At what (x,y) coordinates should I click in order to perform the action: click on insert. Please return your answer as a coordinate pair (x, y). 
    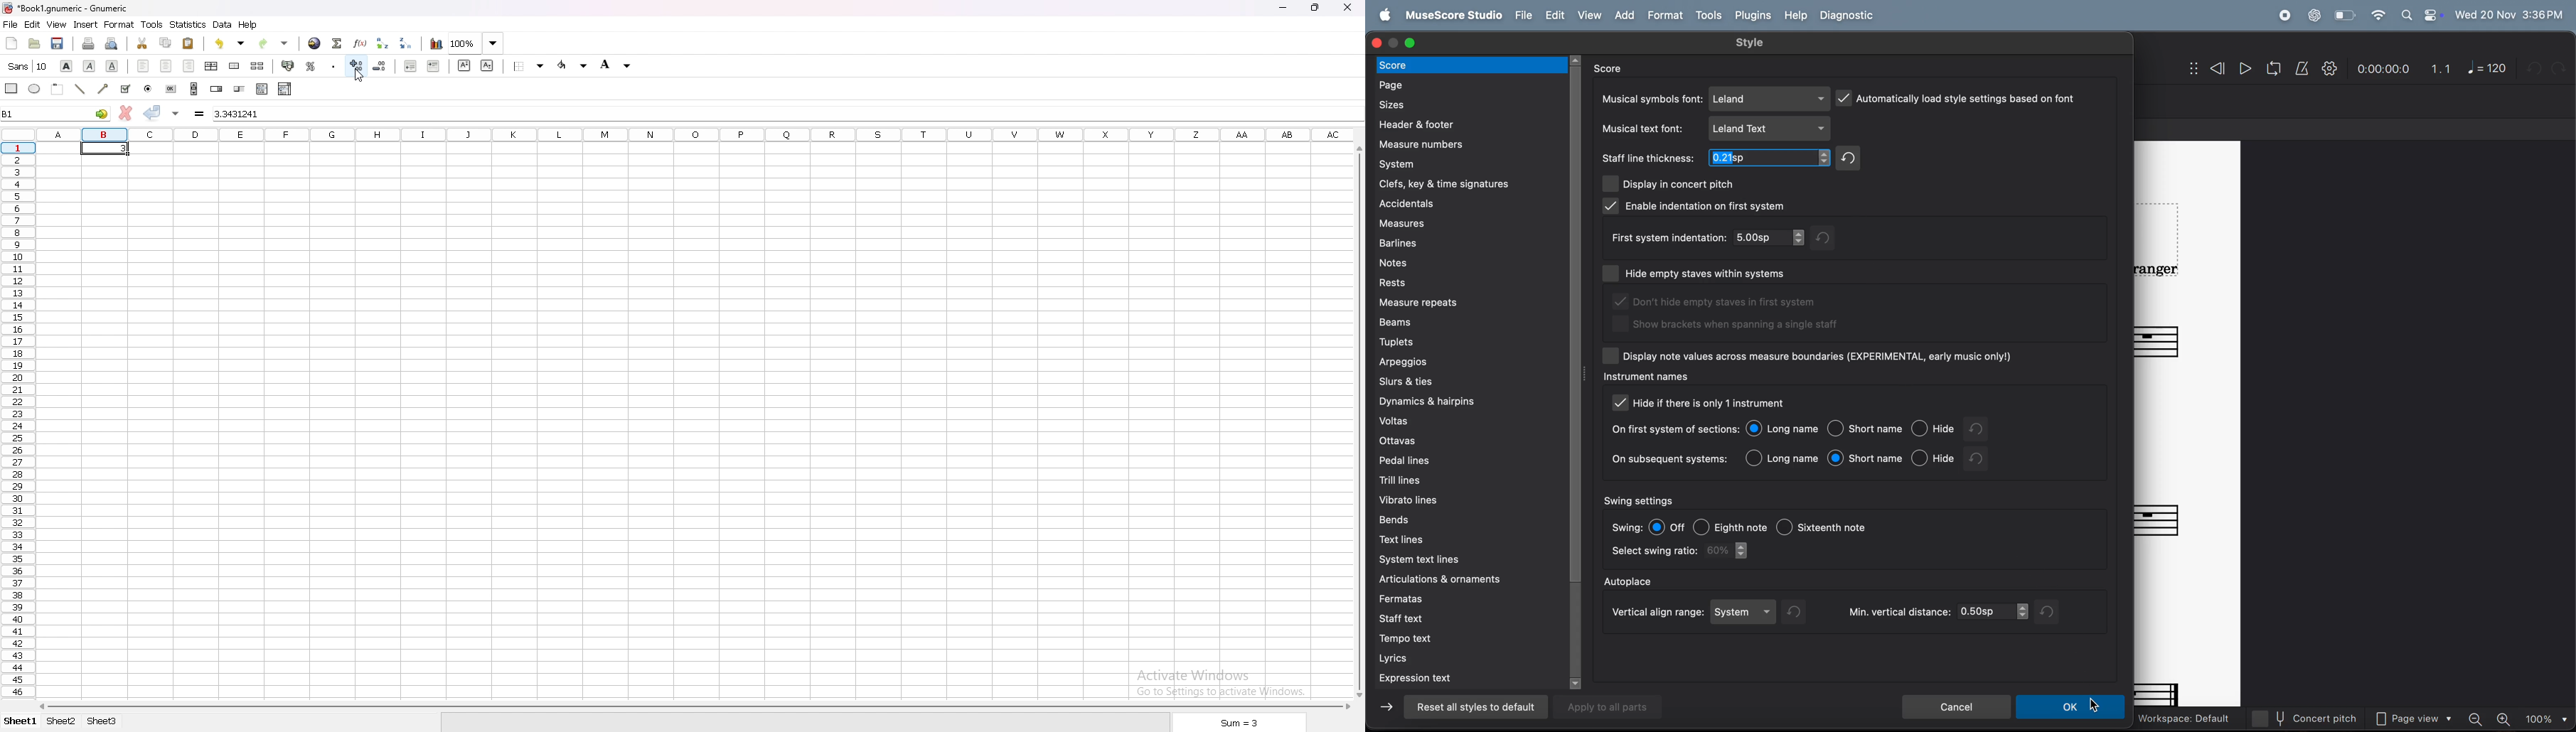
    Looking at the image, I should click on (86, 25).